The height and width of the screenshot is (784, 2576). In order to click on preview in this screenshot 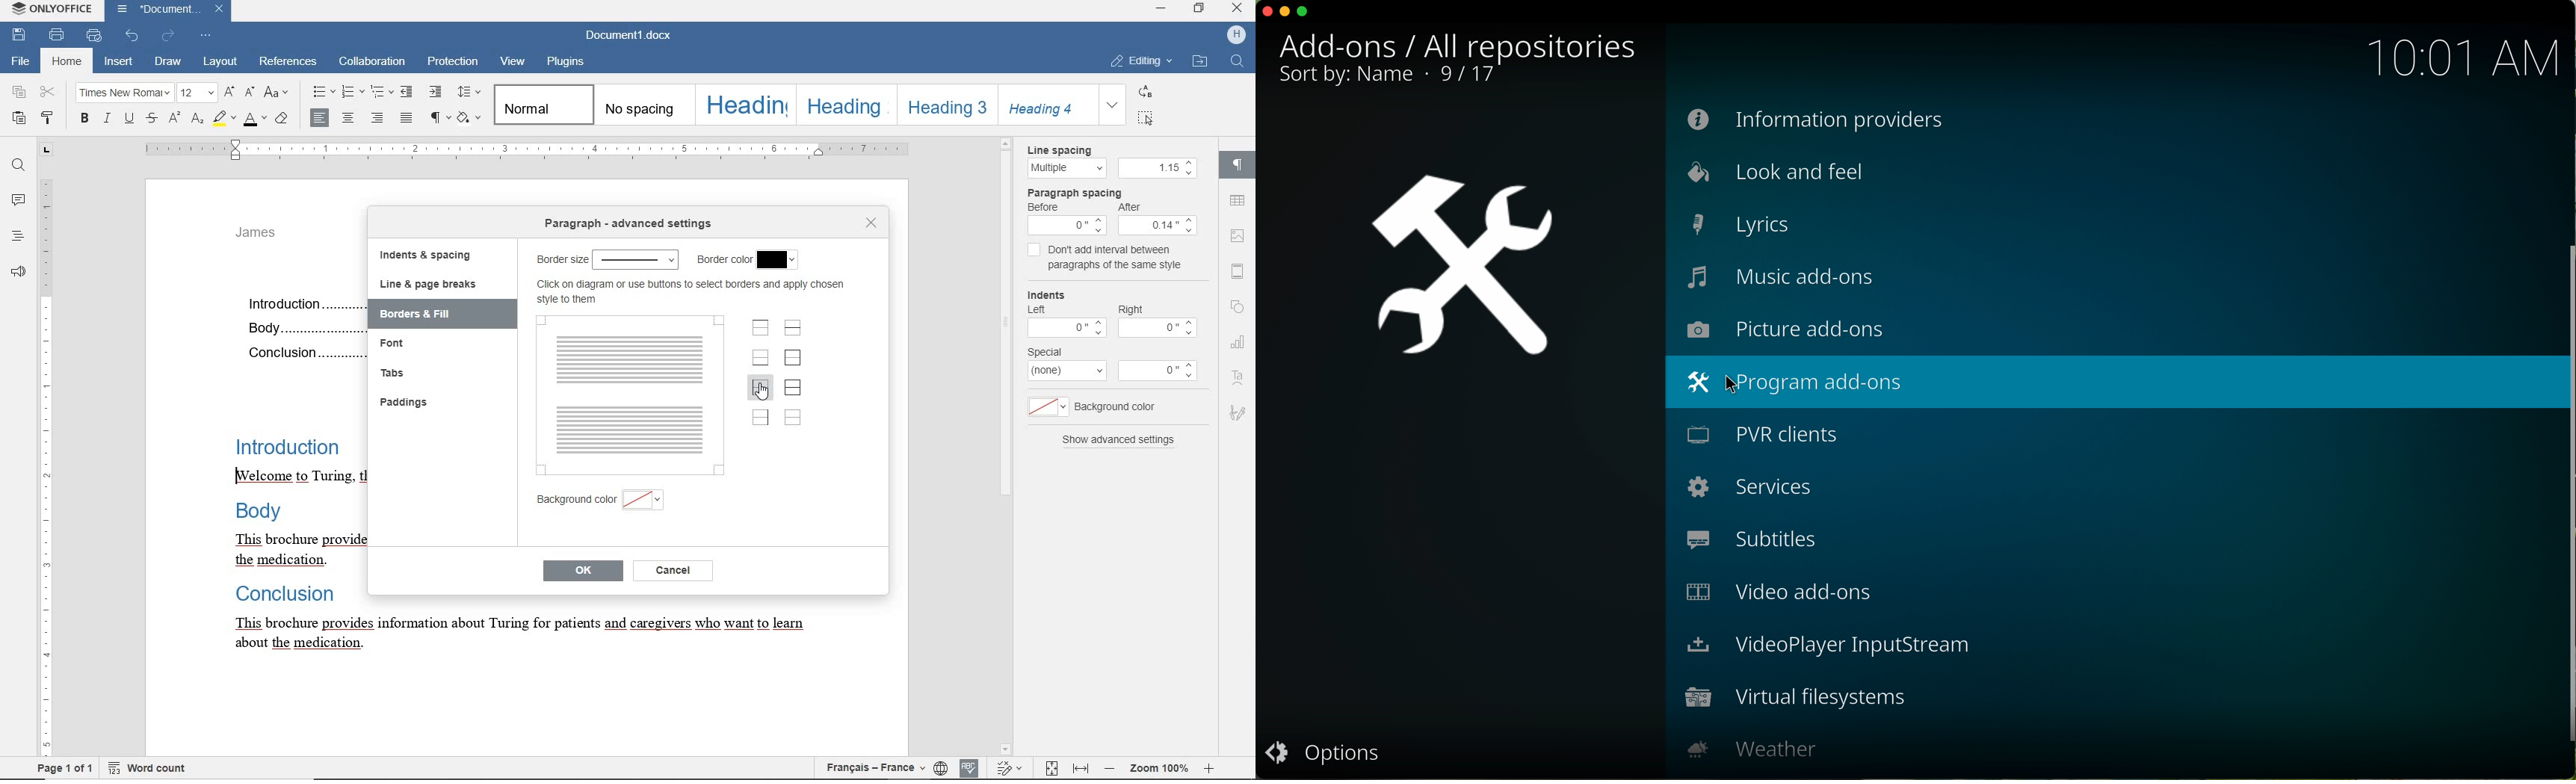, I will do `click(629, 394)`.